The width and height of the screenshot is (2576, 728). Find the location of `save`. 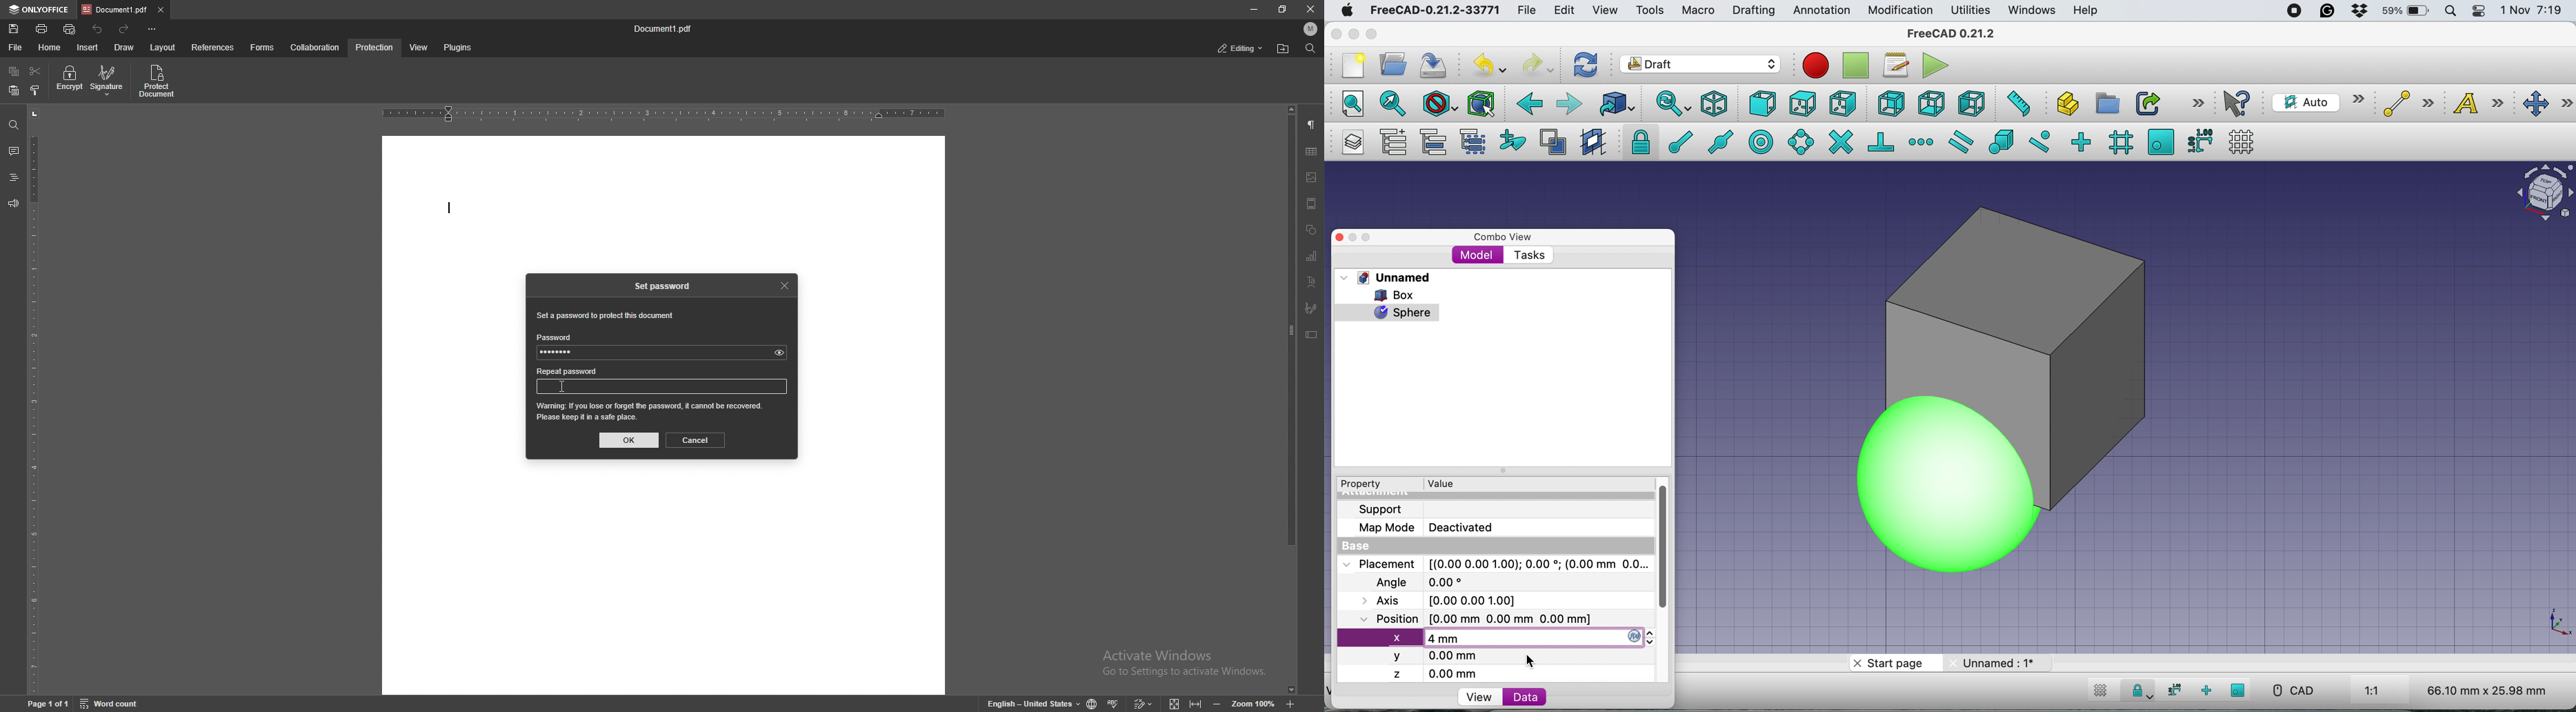

save is located at coordinates (14, 29).